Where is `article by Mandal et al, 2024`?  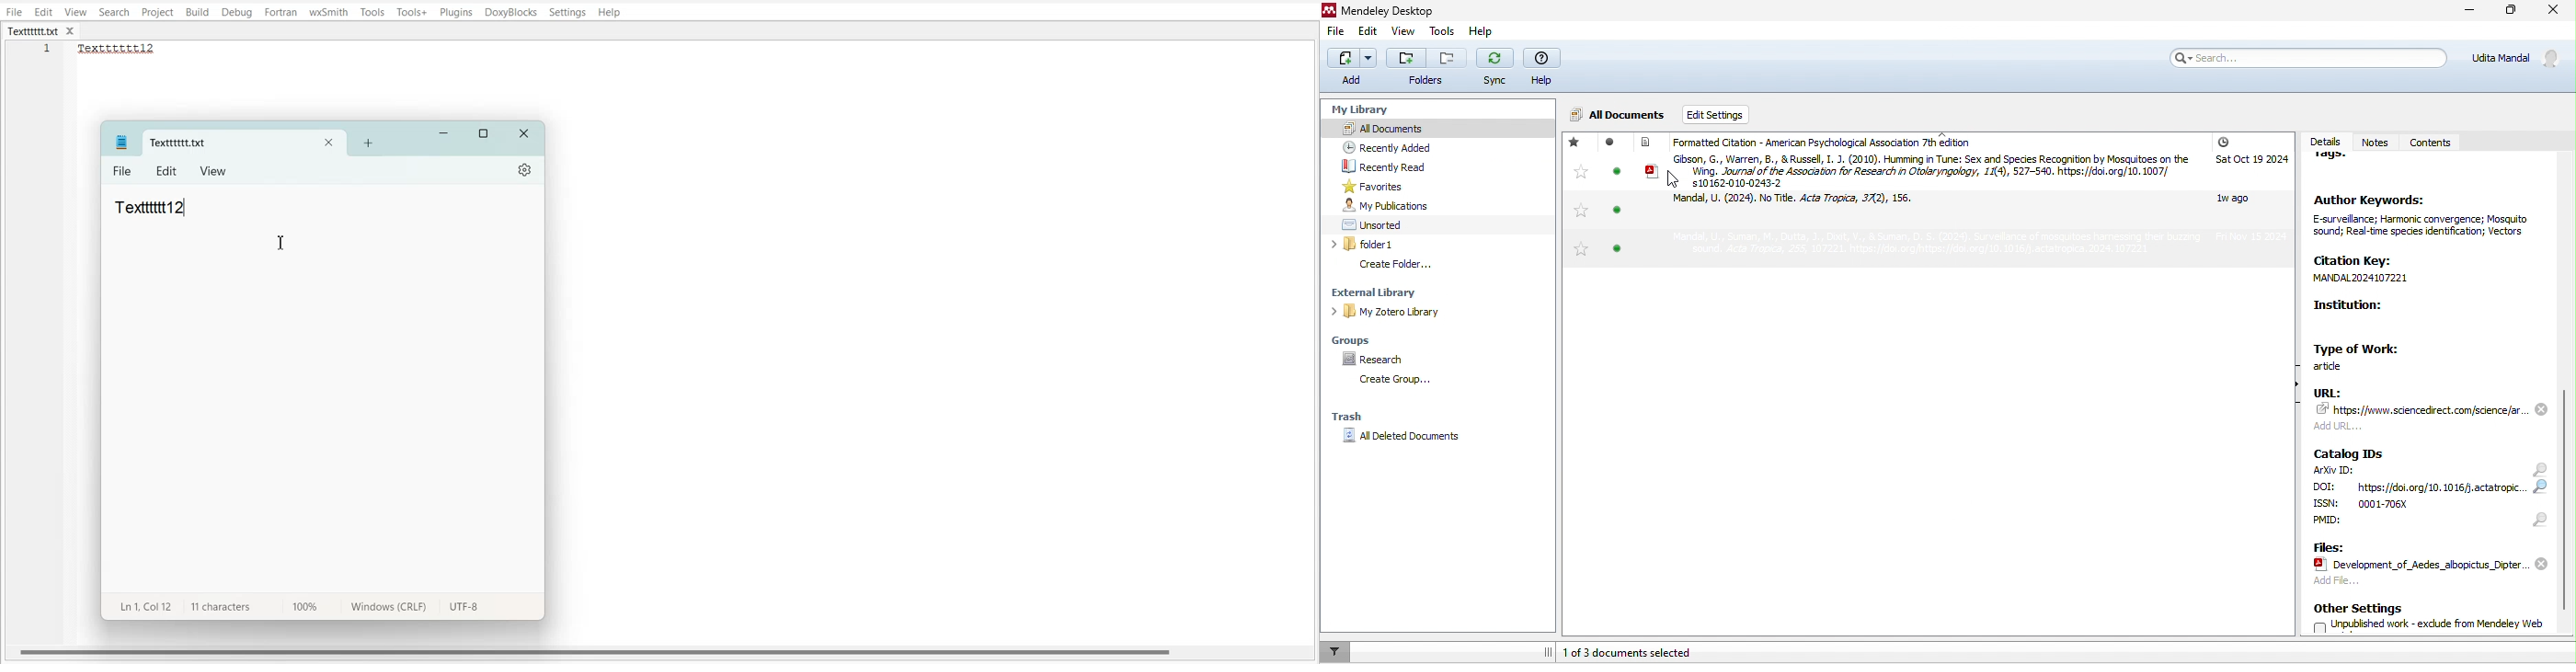
article by Mandal et al, 2024 is located at coordinates (1906, 246).